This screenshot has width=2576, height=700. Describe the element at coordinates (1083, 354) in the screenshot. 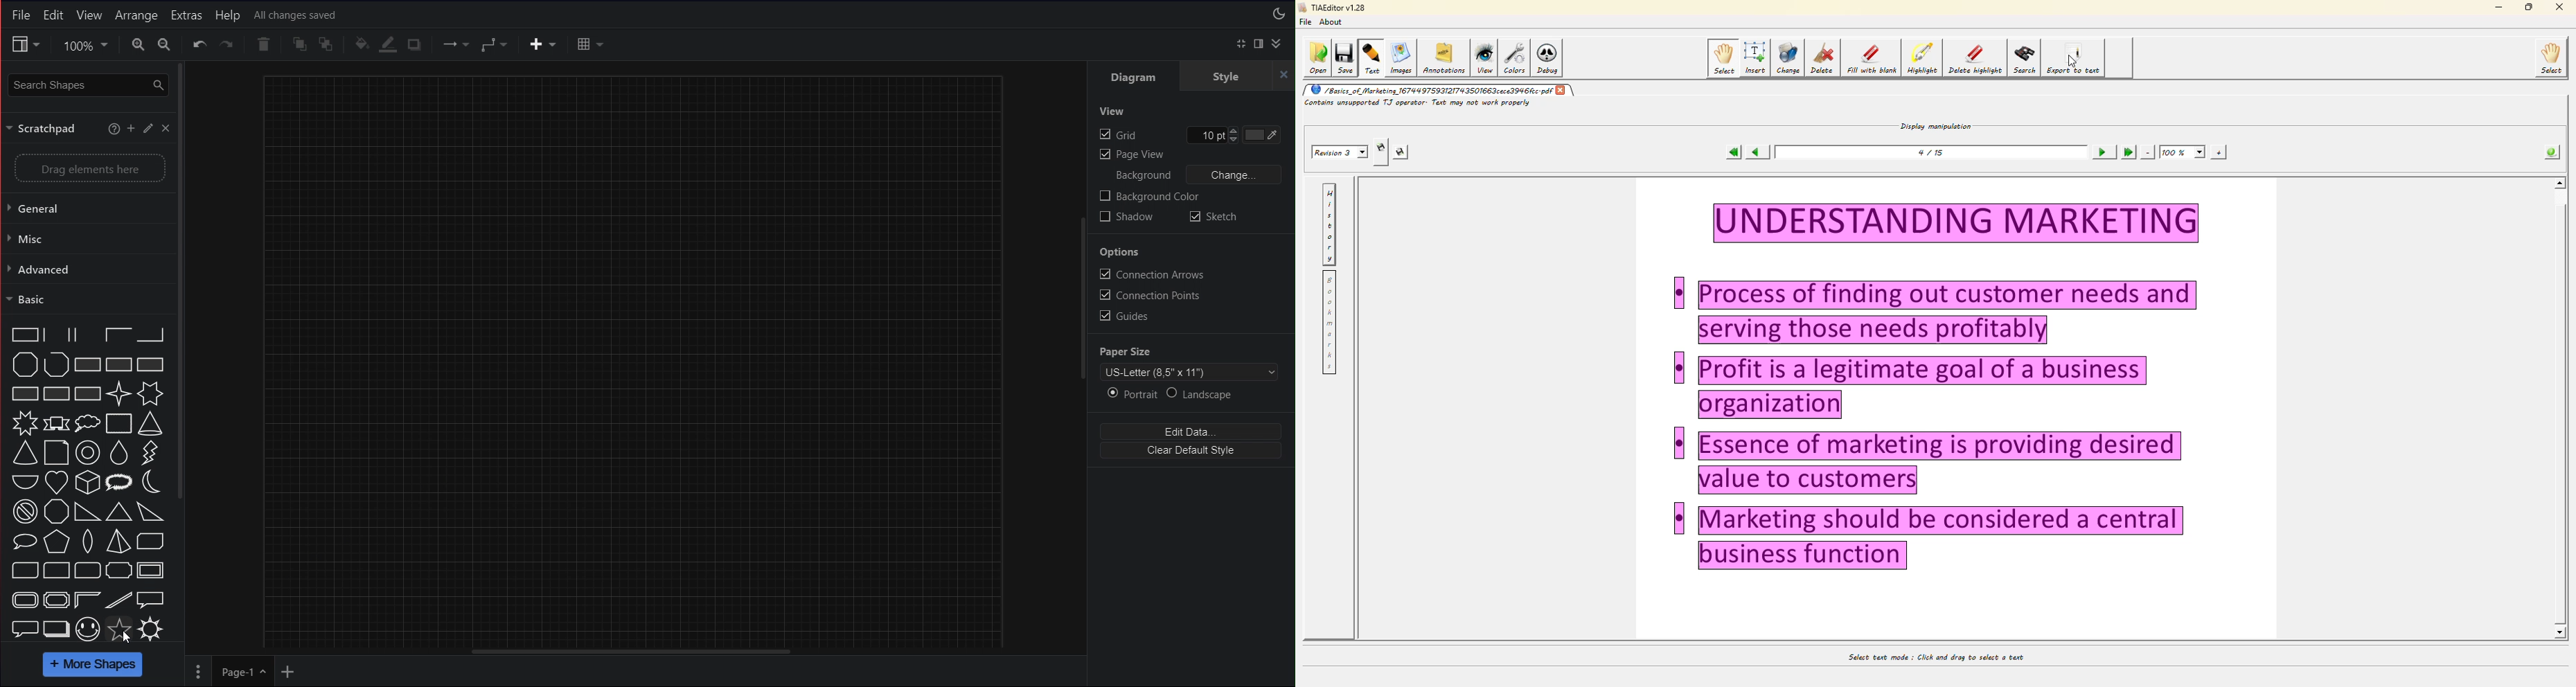

I see `Vertical Scroll bar` at that location.